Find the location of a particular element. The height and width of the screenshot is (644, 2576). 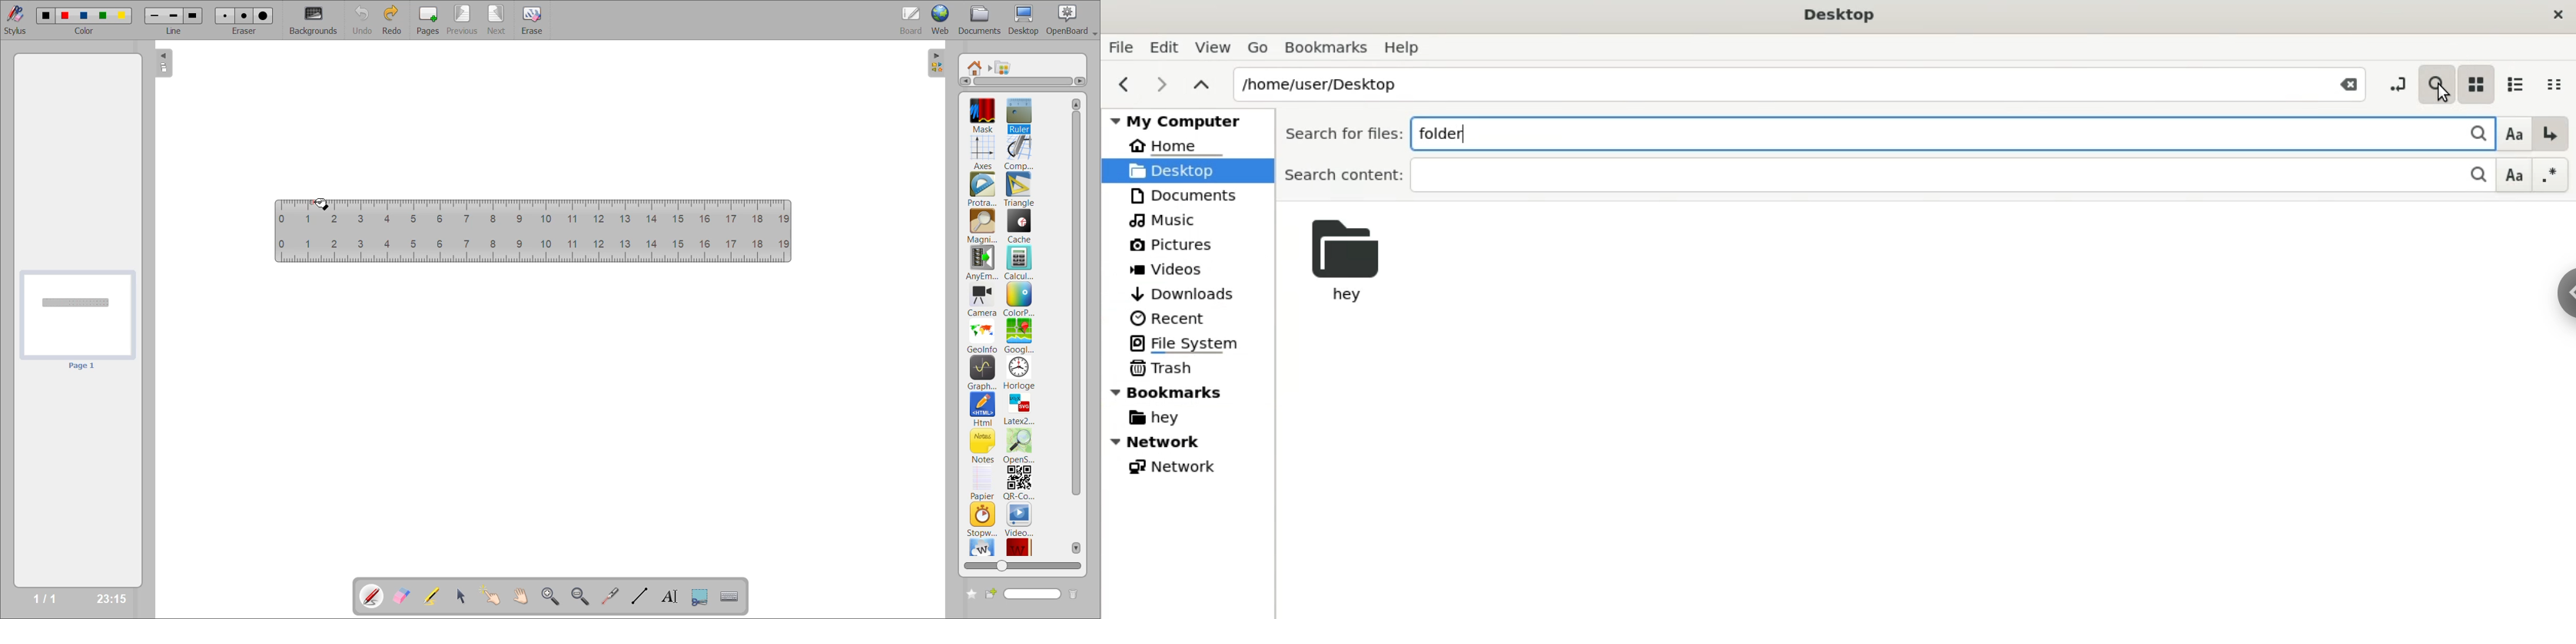

video is located at coordinates (1020, 519).